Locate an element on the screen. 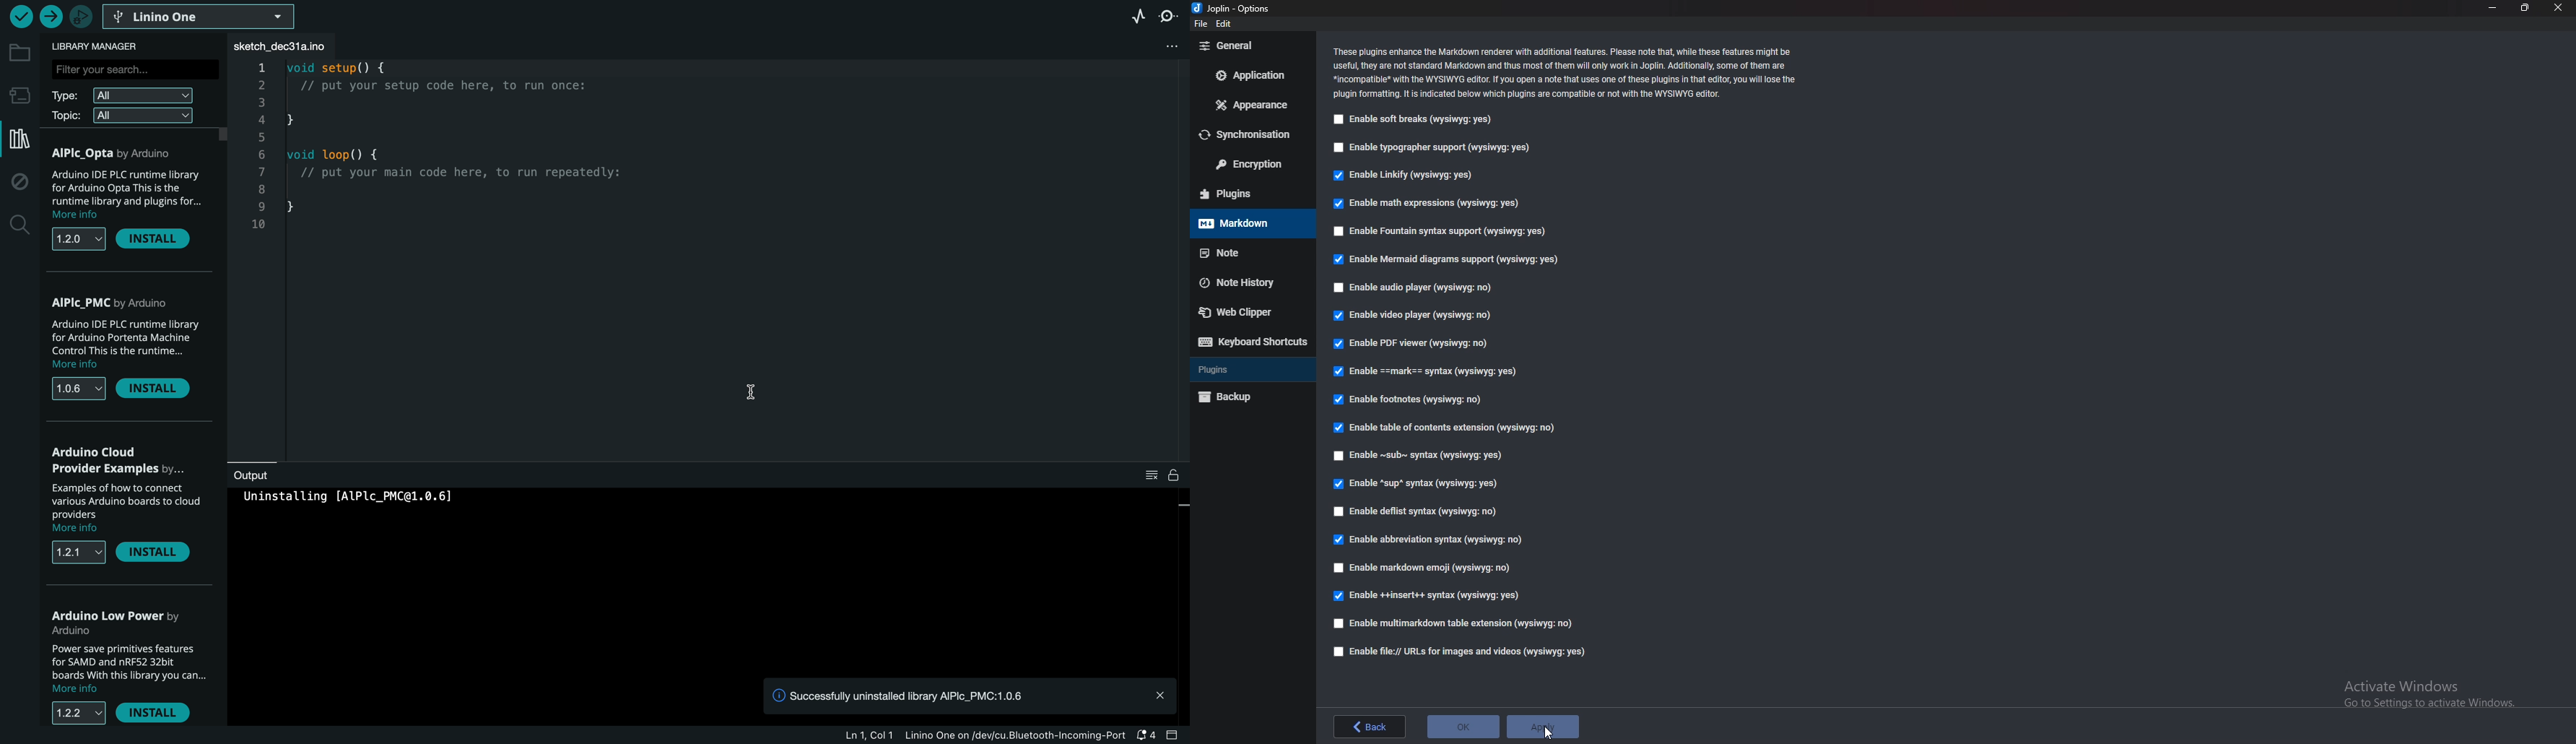 The height and width of the screenshot is (756, 2576). Plugins is located at coordinates (1247, 194).